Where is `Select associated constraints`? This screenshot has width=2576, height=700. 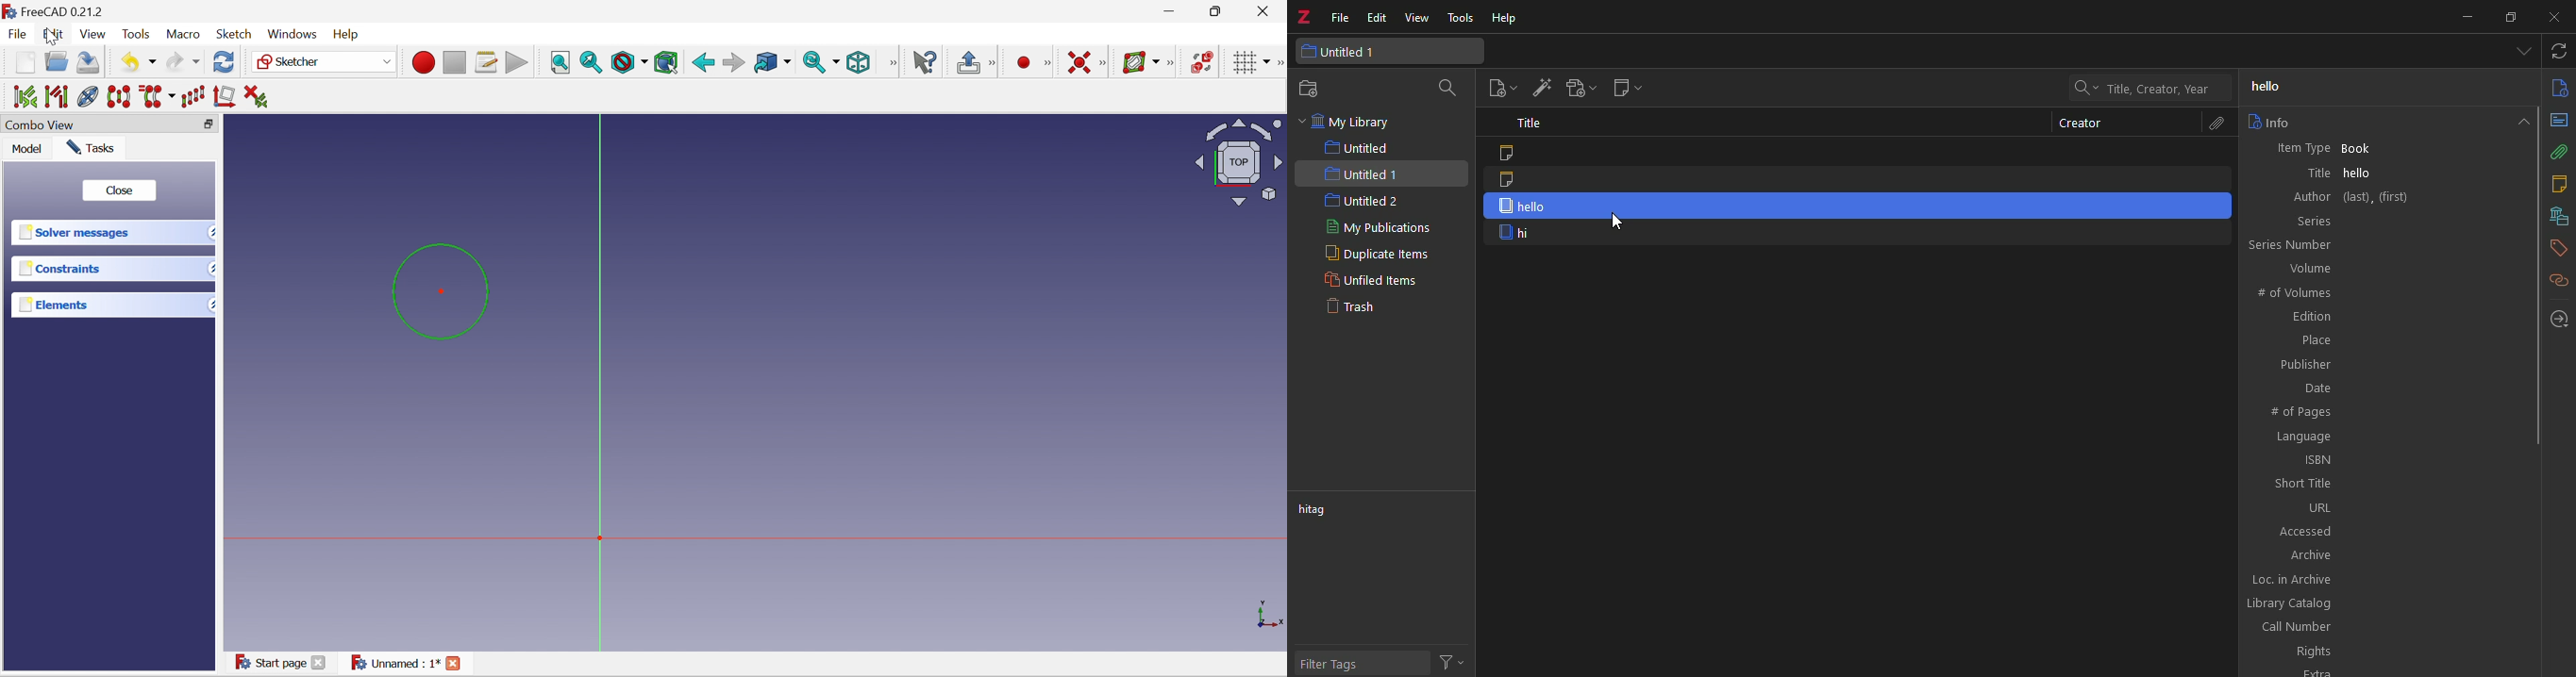 Select associated constraints is located at coordinates (25, 95).